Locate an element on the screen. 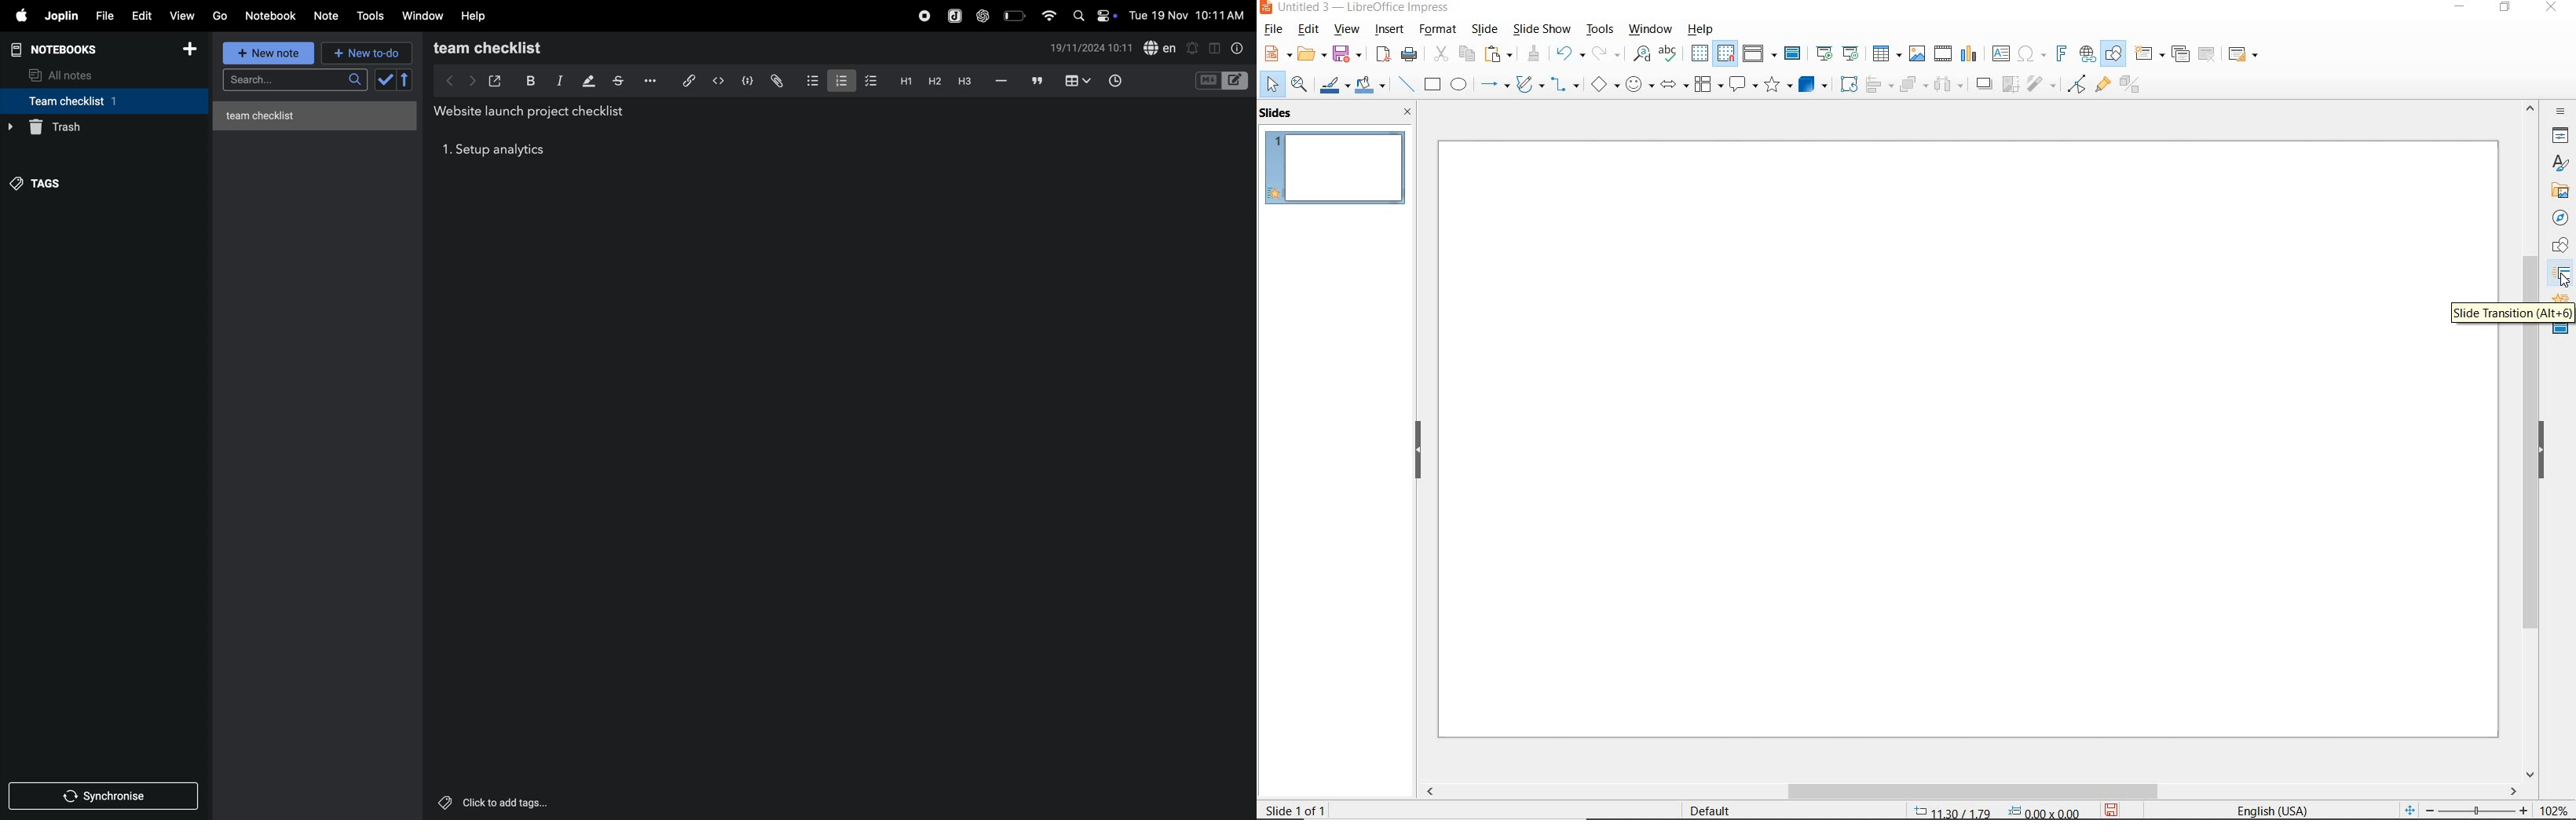 Image resolution: width=2576 pixels, height=840 pixels. record is located at coordinates (921, 15).